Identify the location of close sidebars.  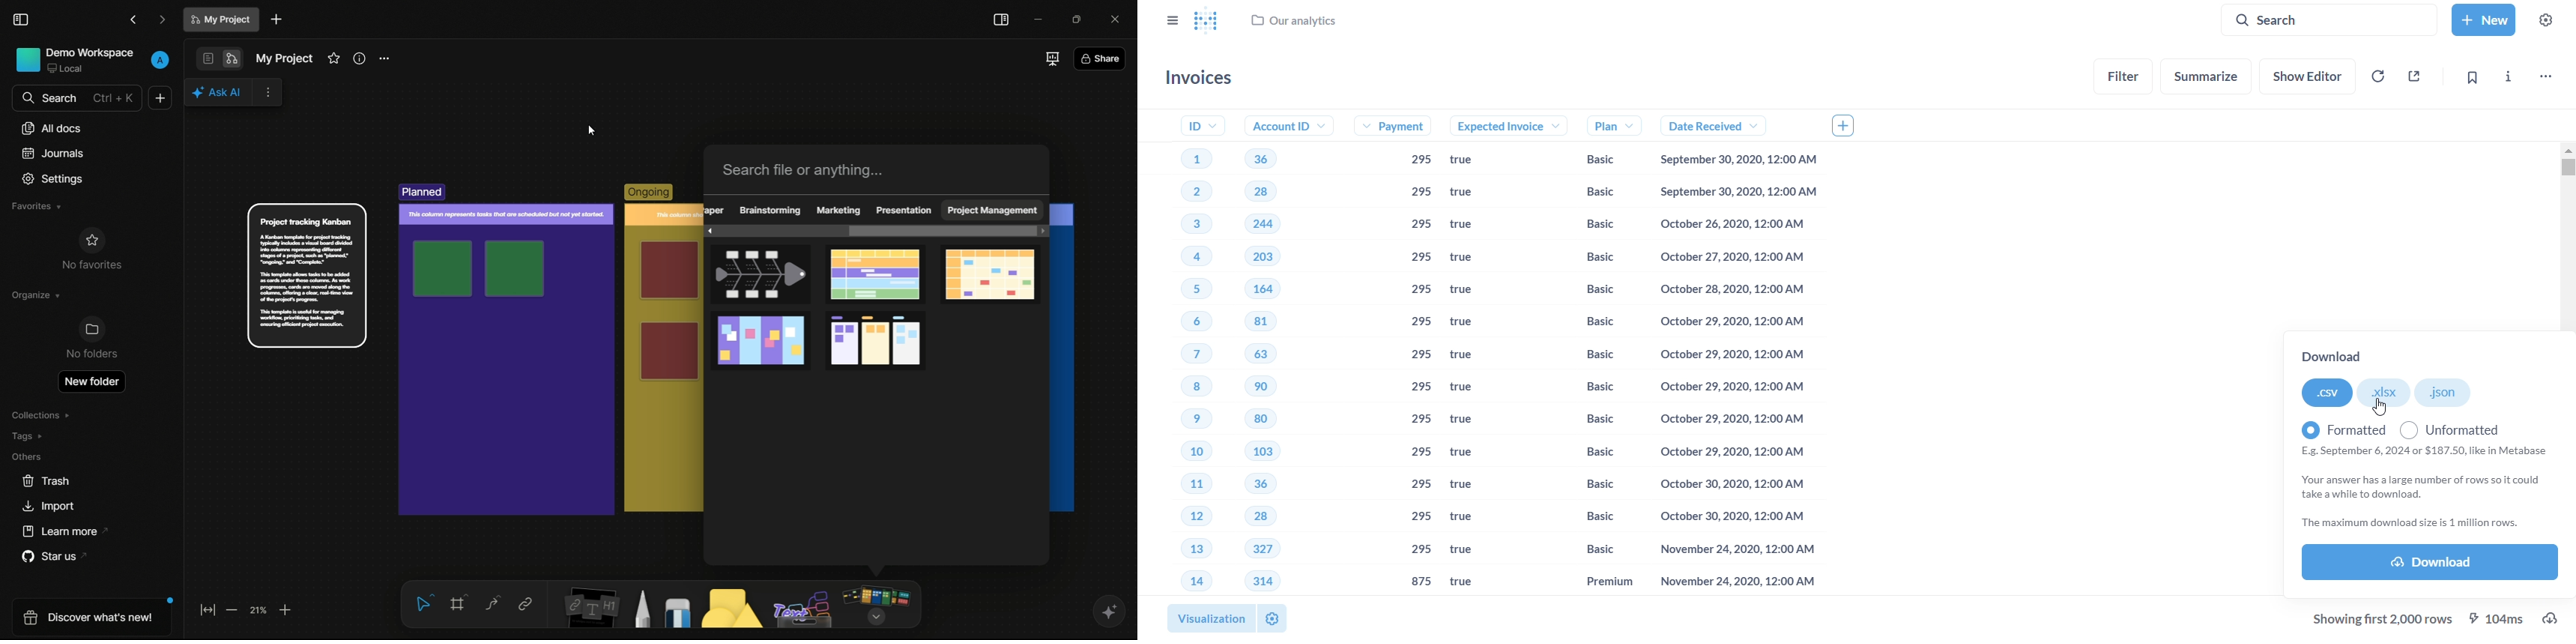
(1170, 19).